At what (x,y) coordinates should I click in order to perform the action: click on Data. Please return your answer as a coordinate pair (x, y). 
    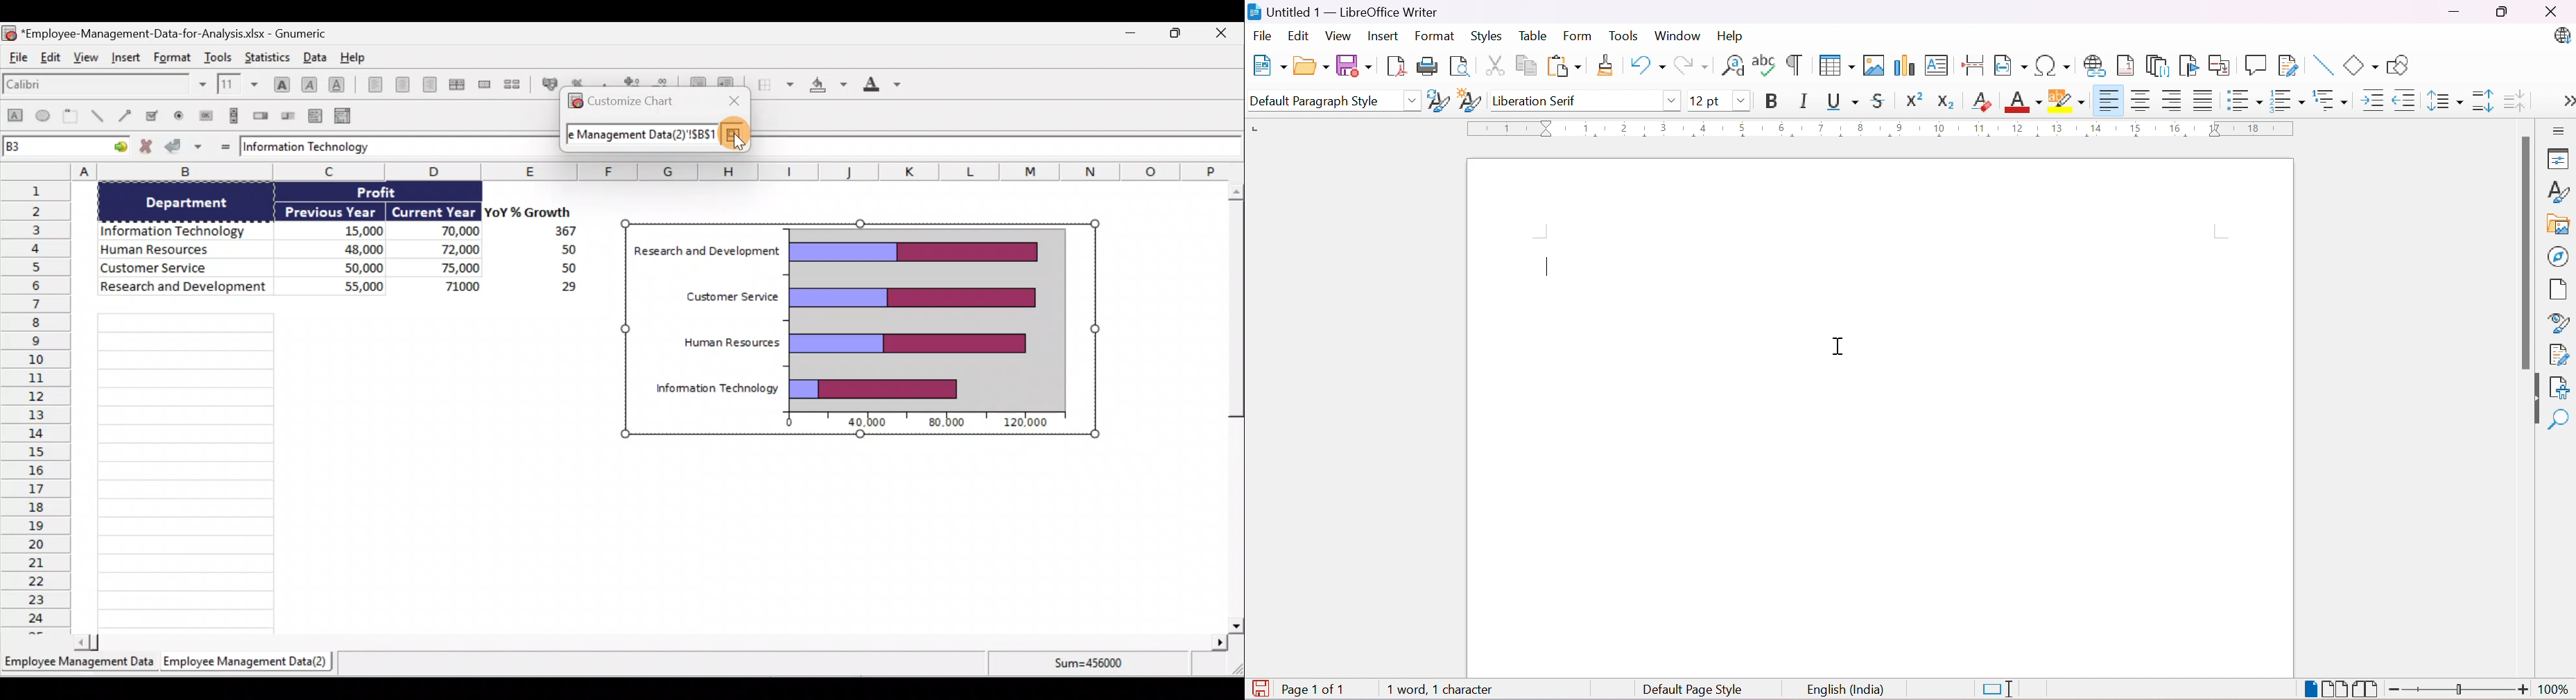
    Looking at the image, I should click on (316, 56).